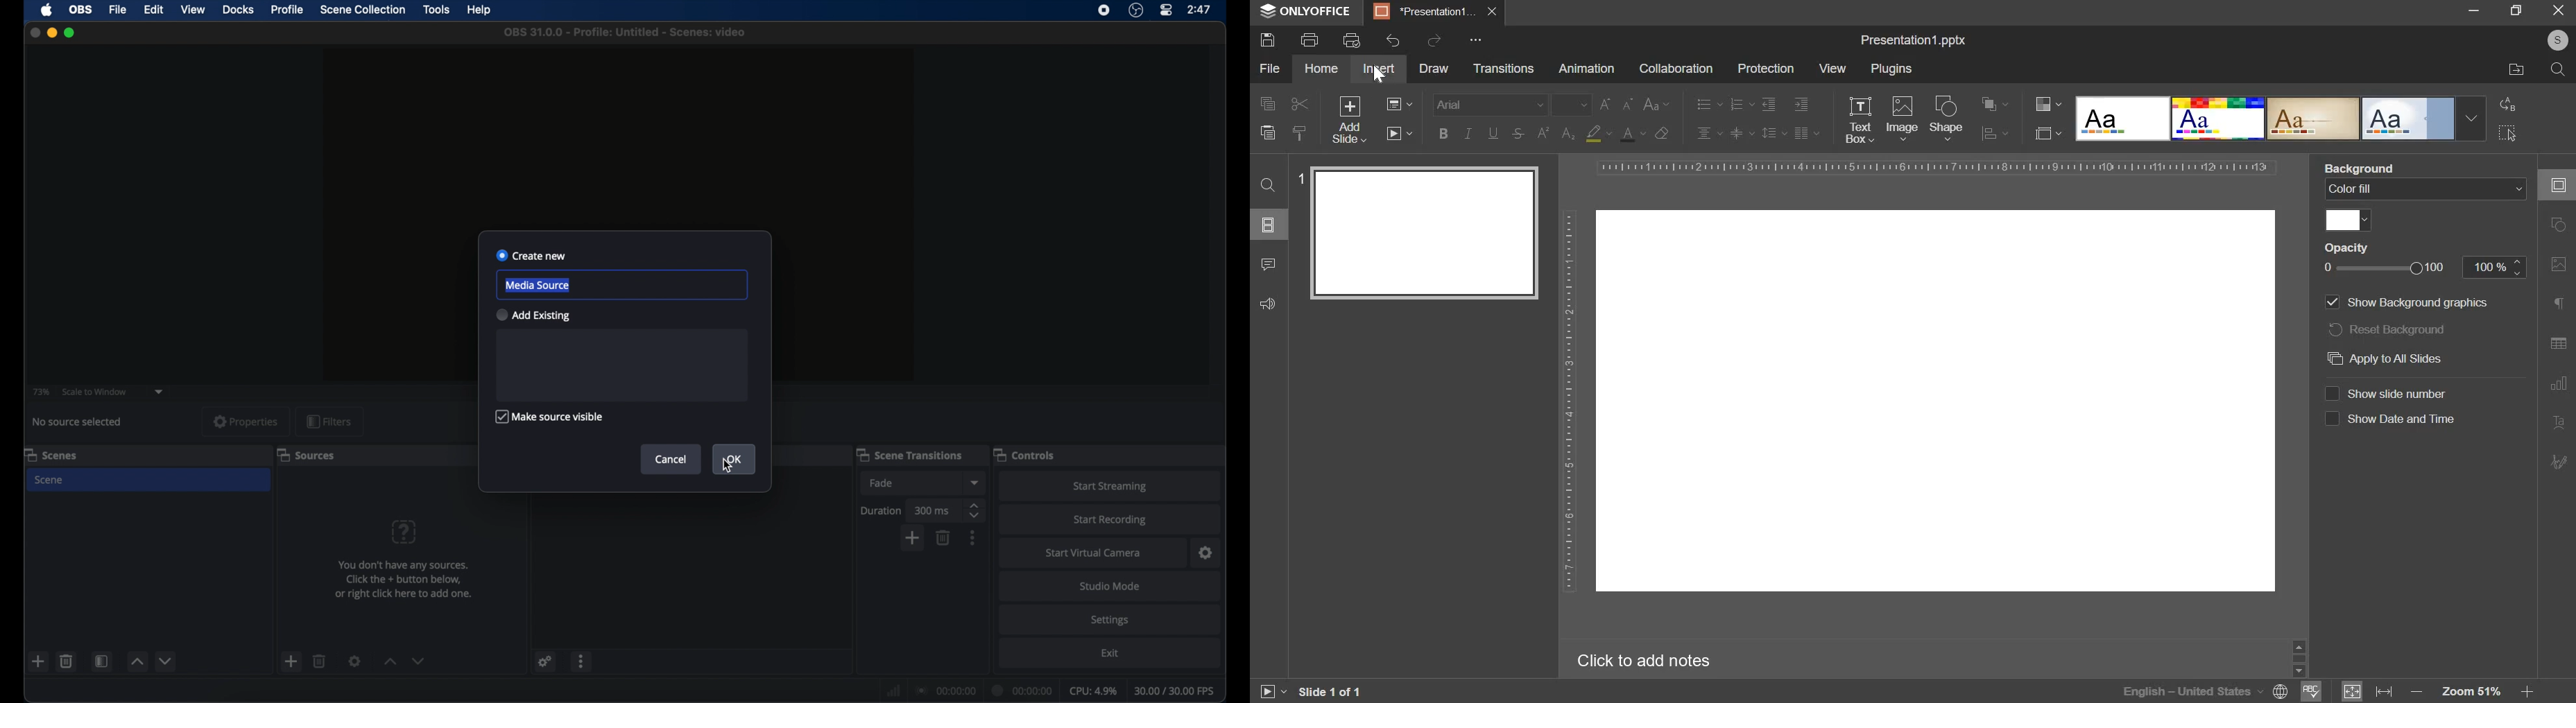 The image size is (2576, 728). What do you see at coordinates (1094, 553) in the screenshot?
I see `start virtual camera` at bounding box center [1094, 553].